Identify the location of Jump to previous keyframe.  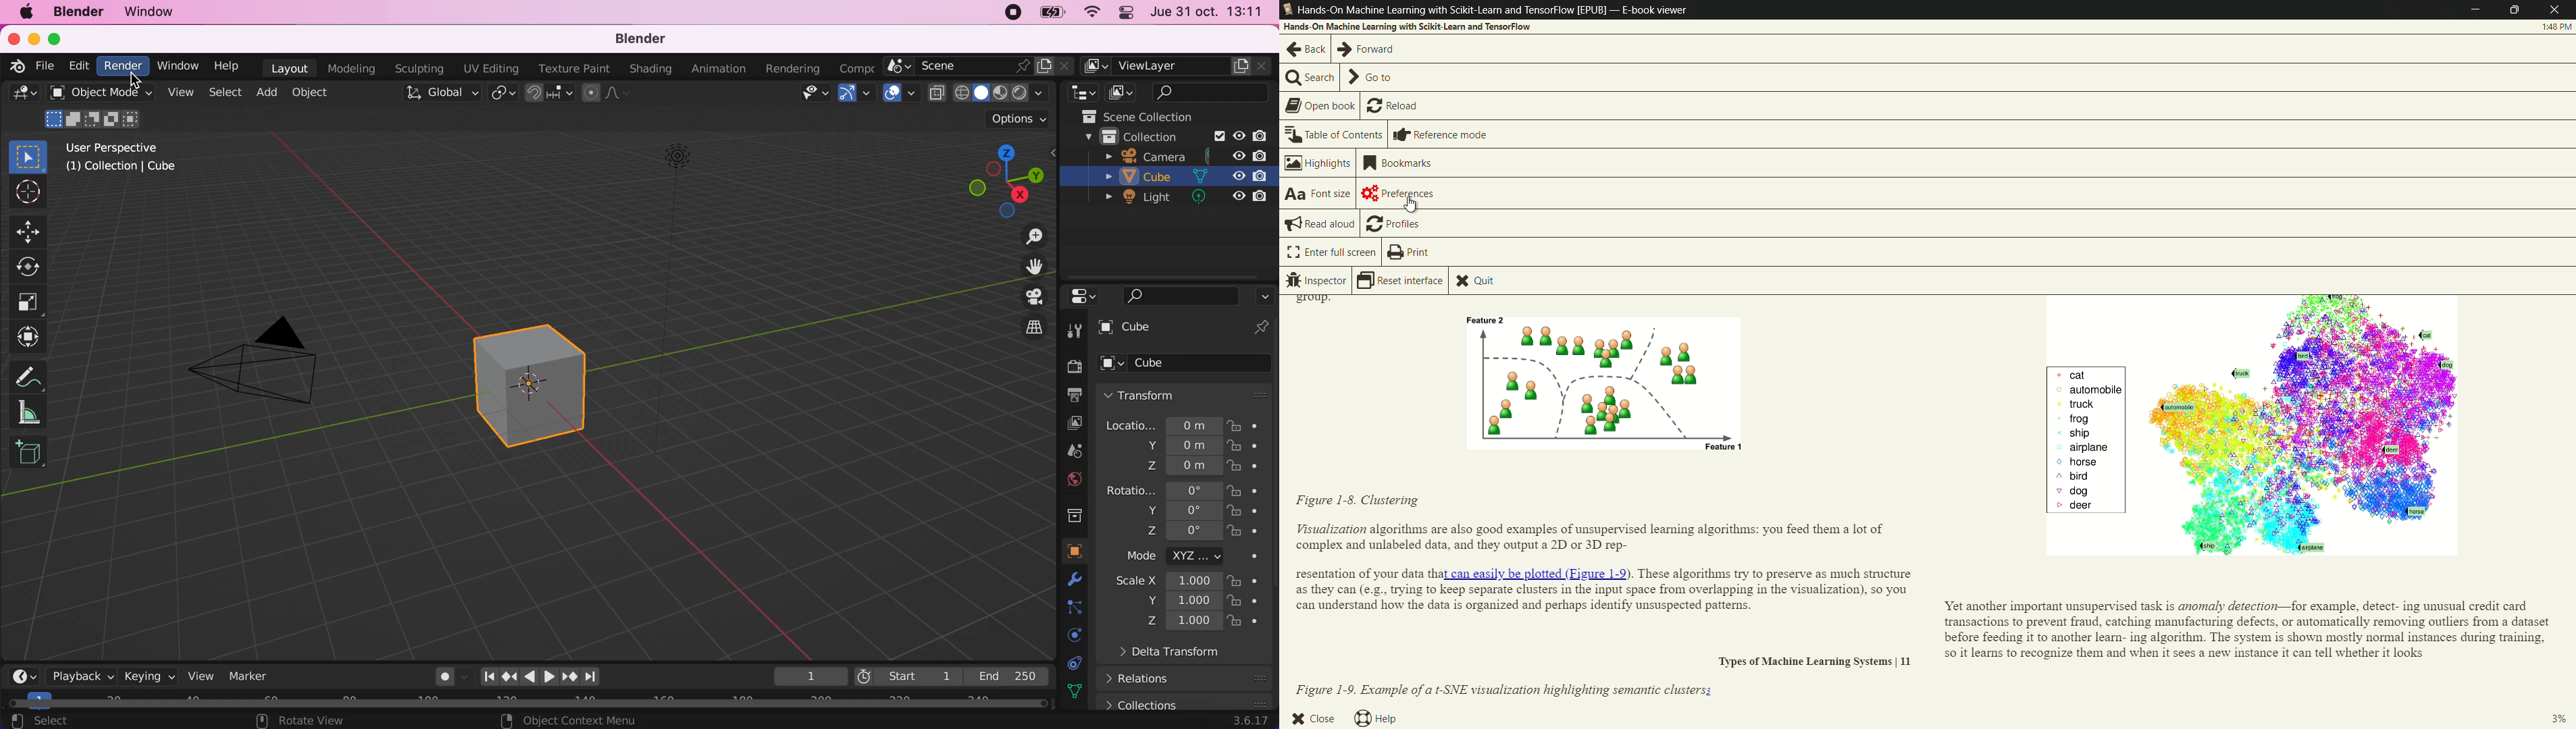
(508, 675).